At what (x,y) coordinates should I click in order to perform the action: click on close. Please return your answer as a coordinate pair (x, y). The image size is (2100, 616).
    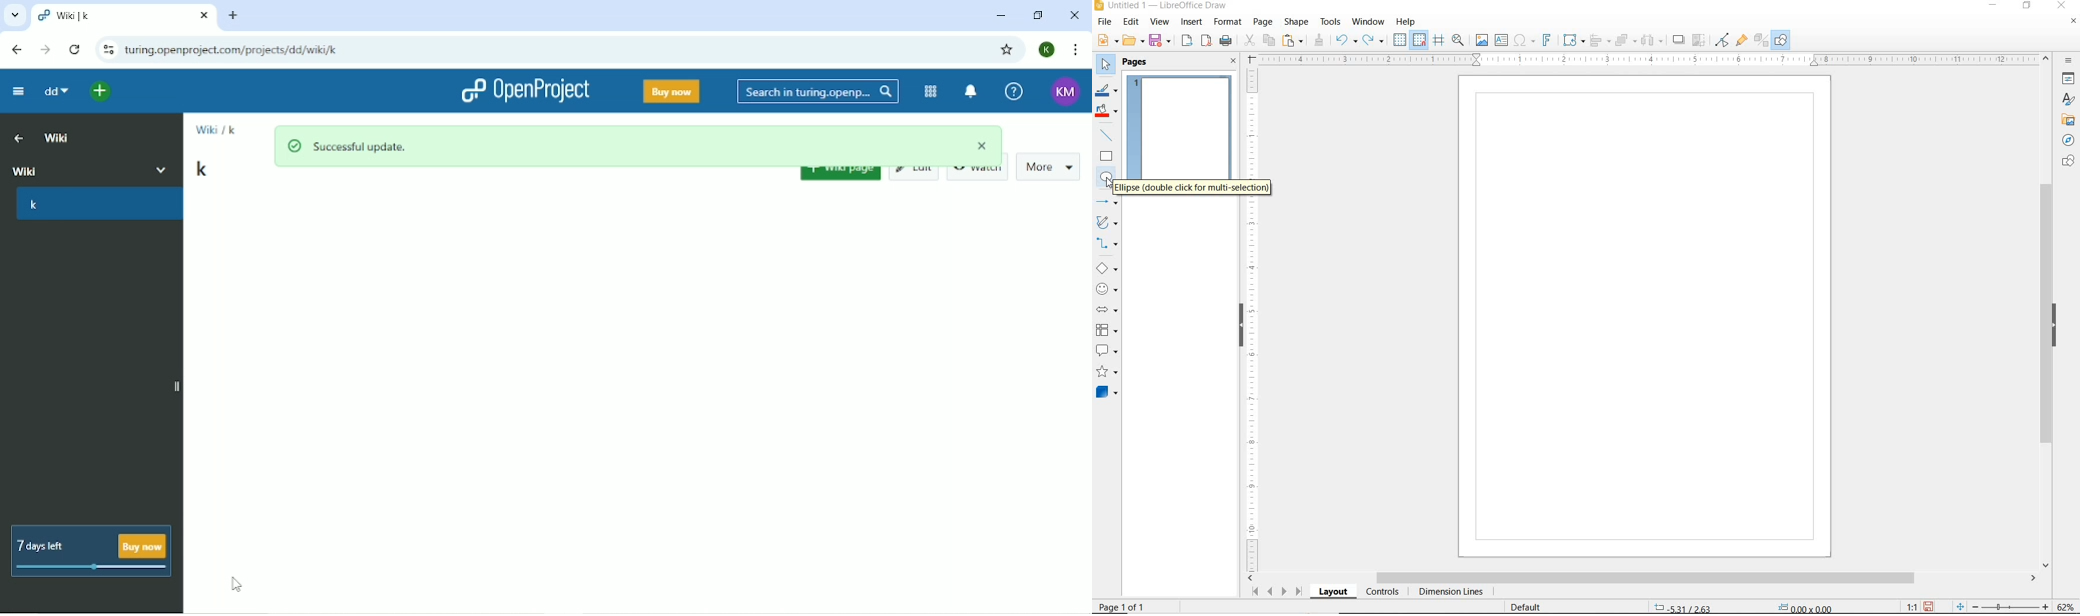
    Looking at the image, I should click on (203, 13).